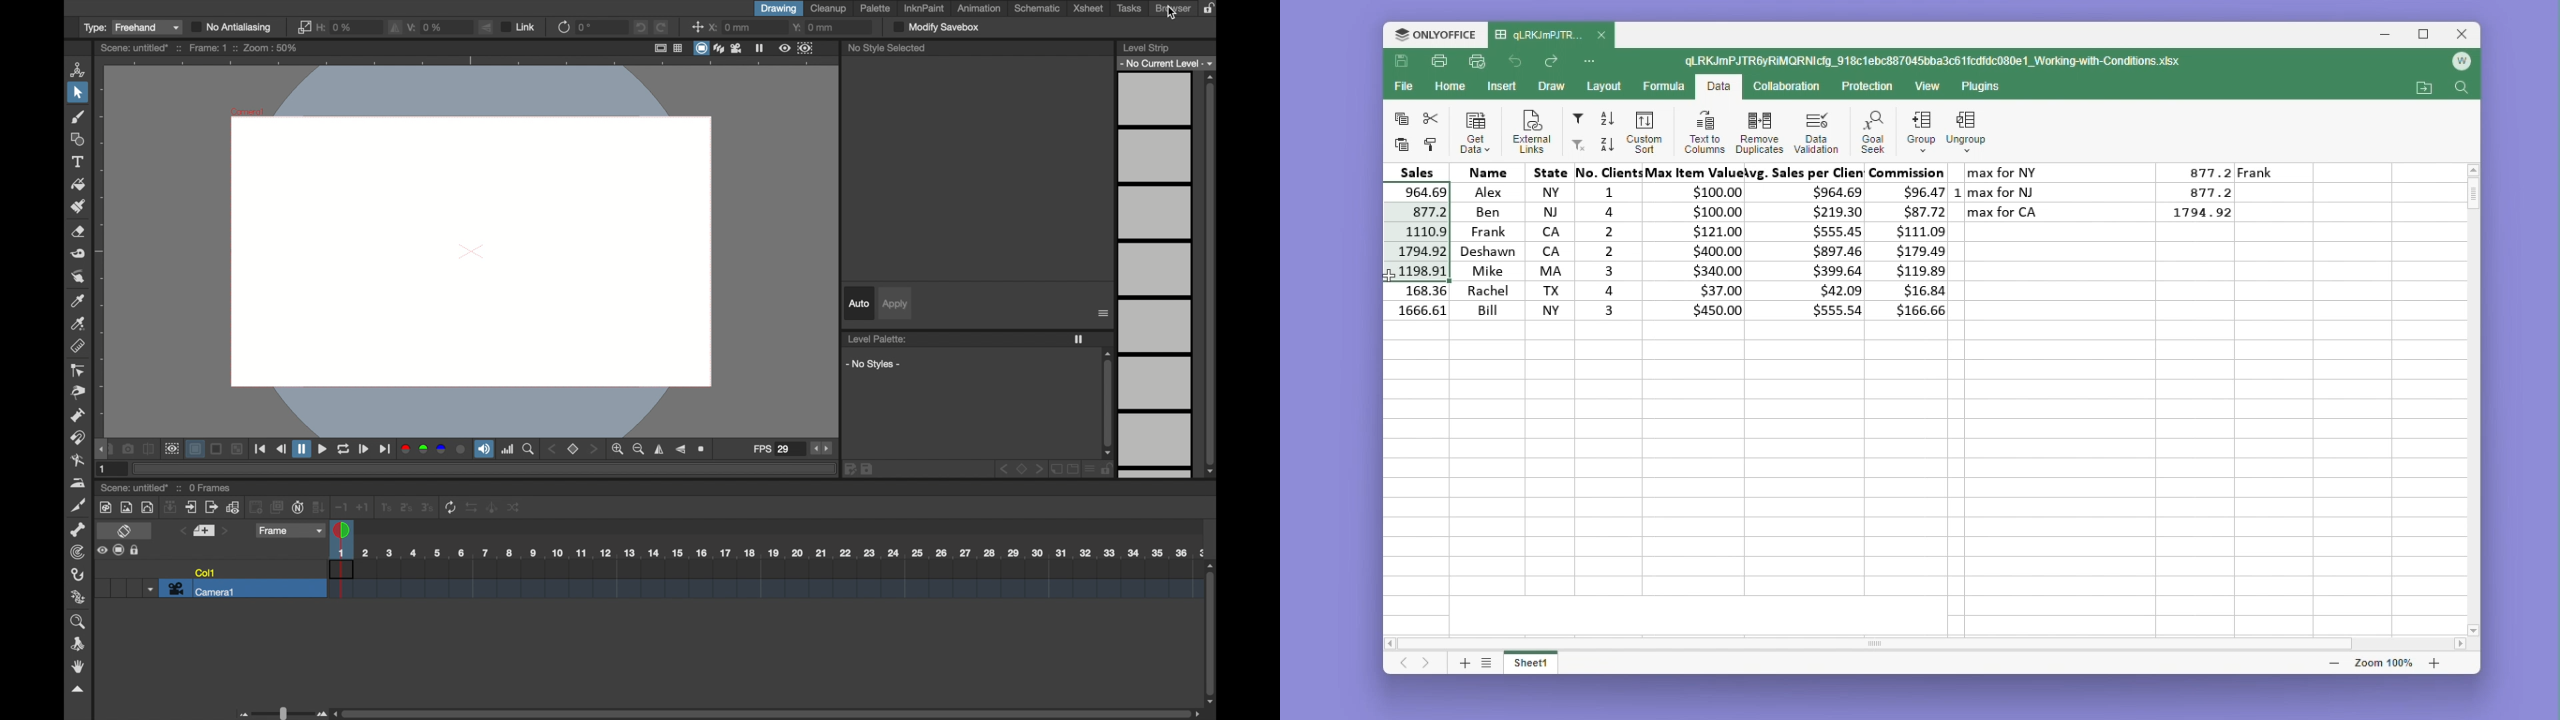 Image resolution: width=2576 pixels, height=728 pixels. I want to click on zoom, so click(702, 448).